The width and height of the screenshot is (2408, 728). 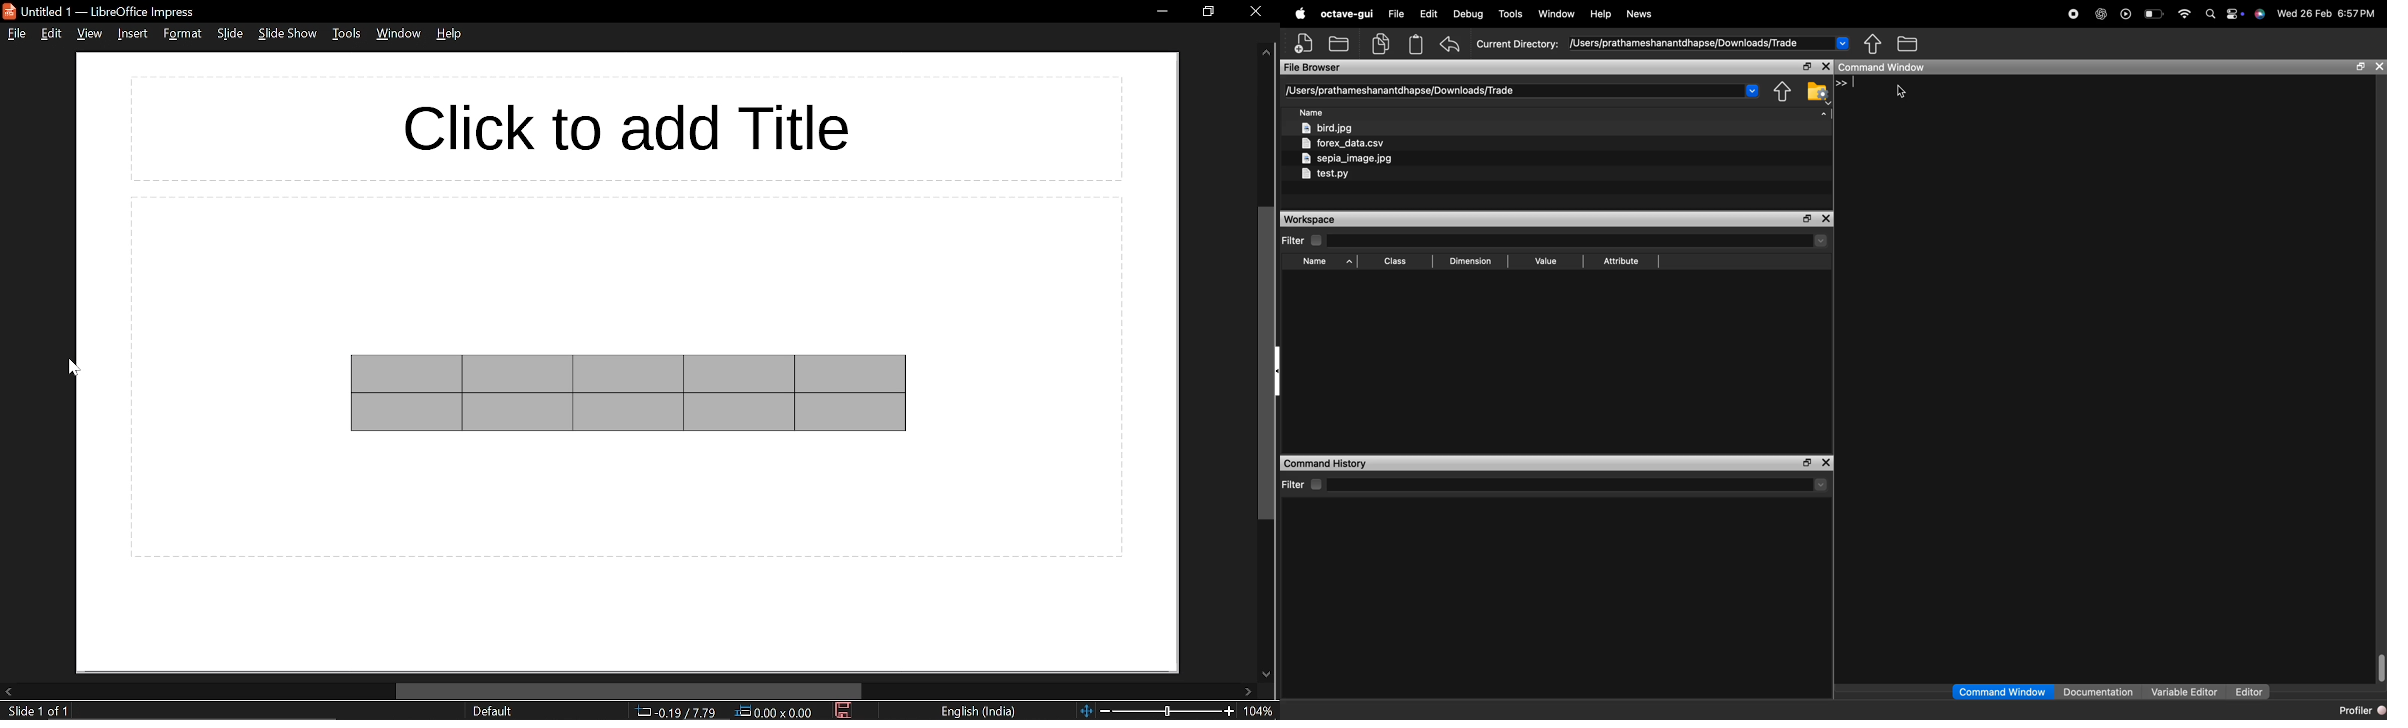 I want to click on vertical scrollbar, so click(x=2380, y=663).